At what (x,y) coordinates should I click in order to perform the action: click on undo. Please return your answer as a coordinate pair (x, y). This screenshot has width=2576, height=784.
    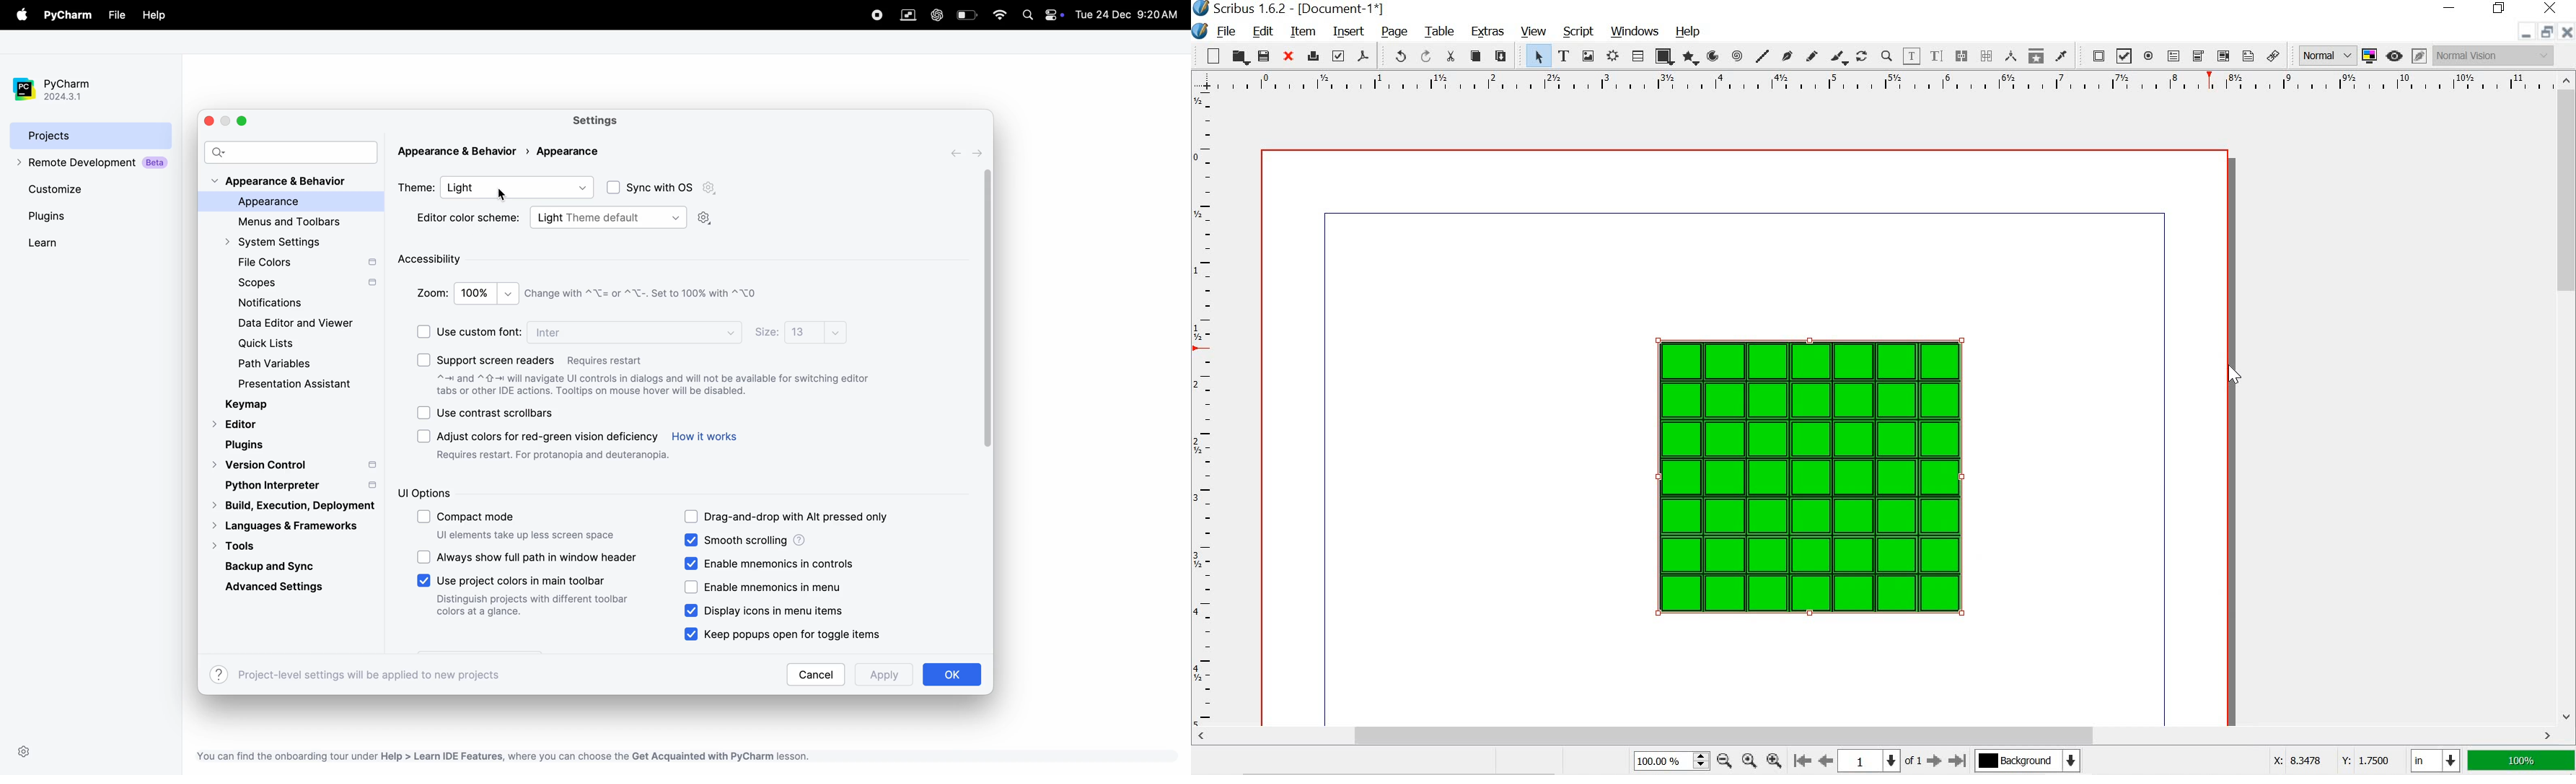
    Looking at the image, I should click on (1397, 55).